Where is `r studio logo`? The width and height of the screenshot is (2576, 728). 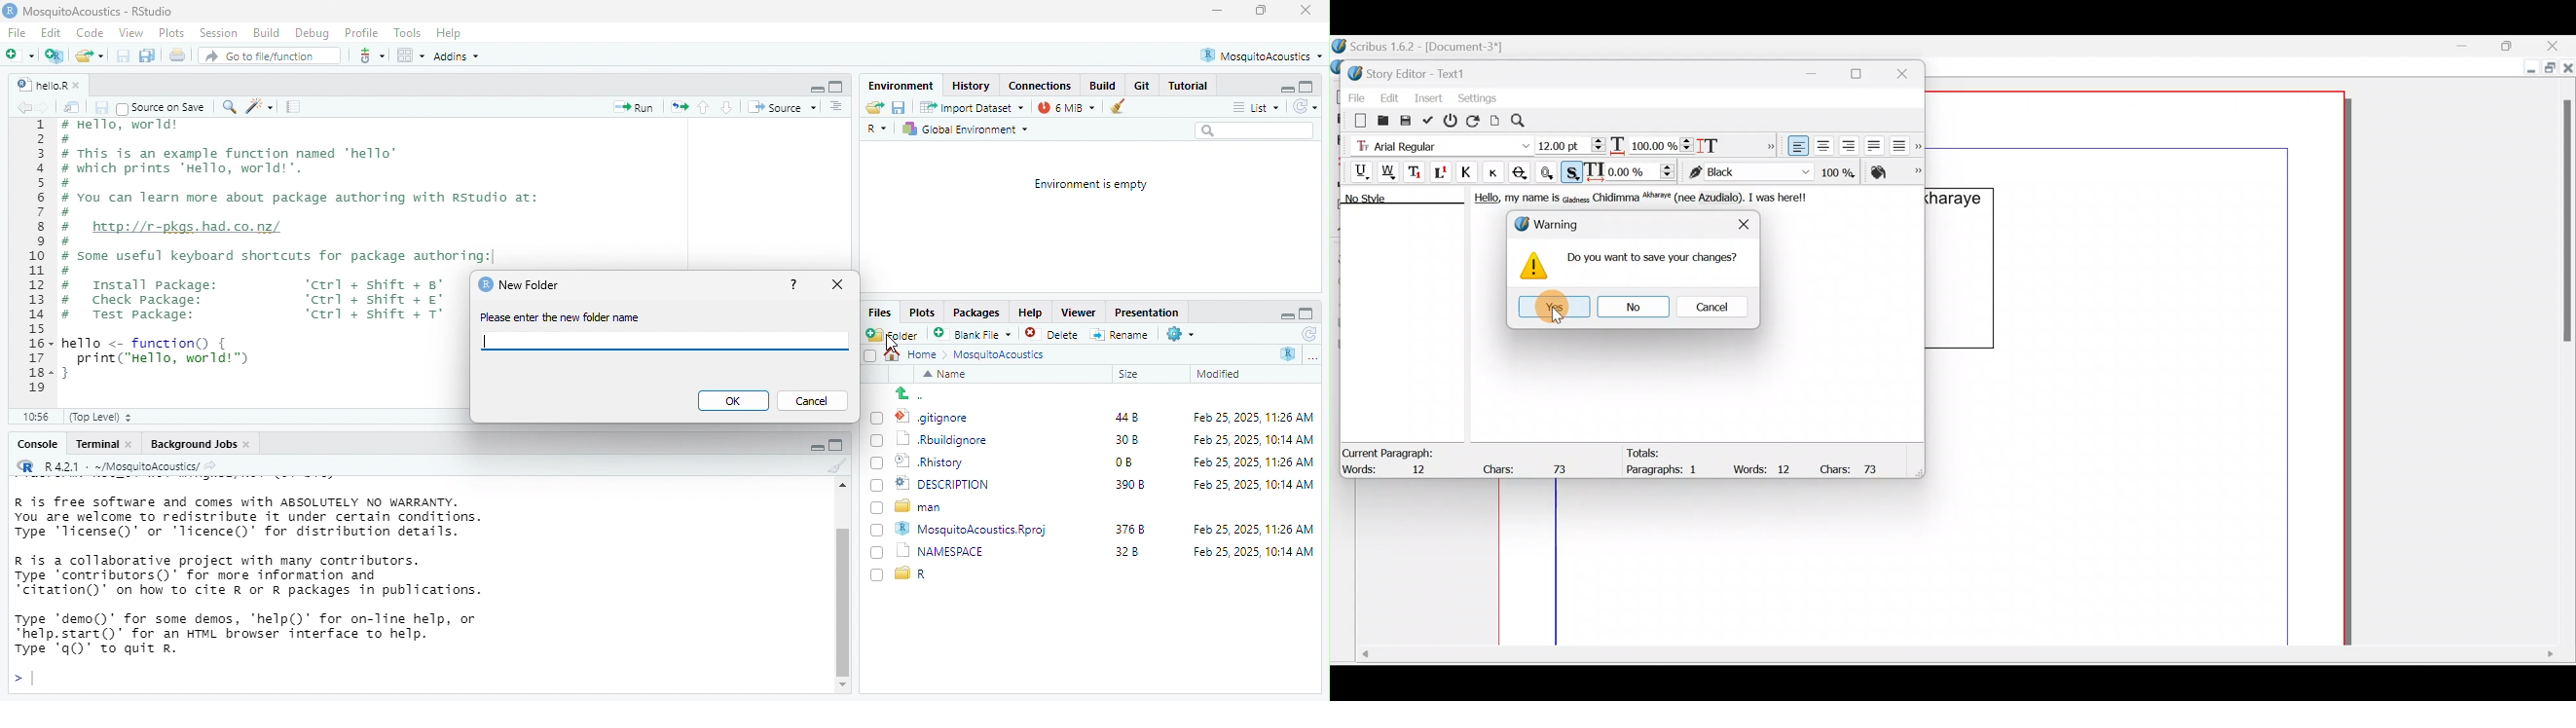
r studio logo is located at coordinates (24, 466).